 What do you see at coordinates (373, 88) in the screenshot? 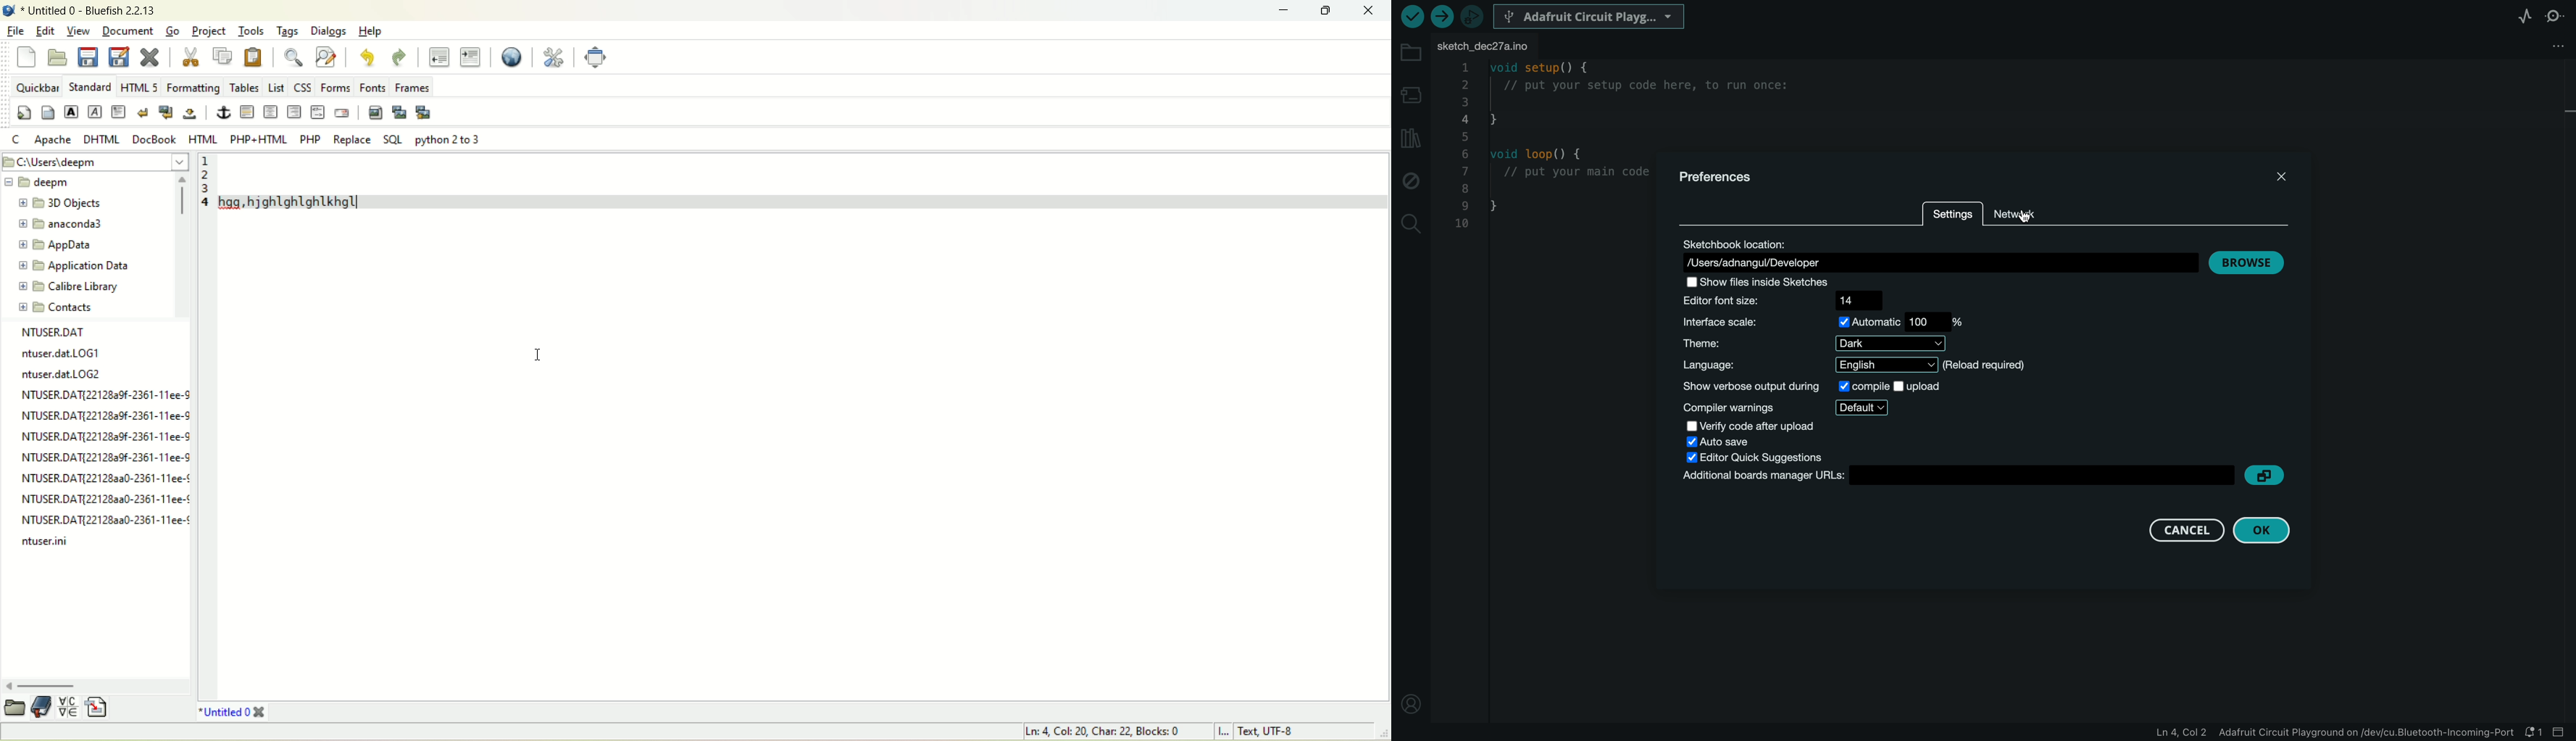
I see `fonts` at bounding box center [373, 88].